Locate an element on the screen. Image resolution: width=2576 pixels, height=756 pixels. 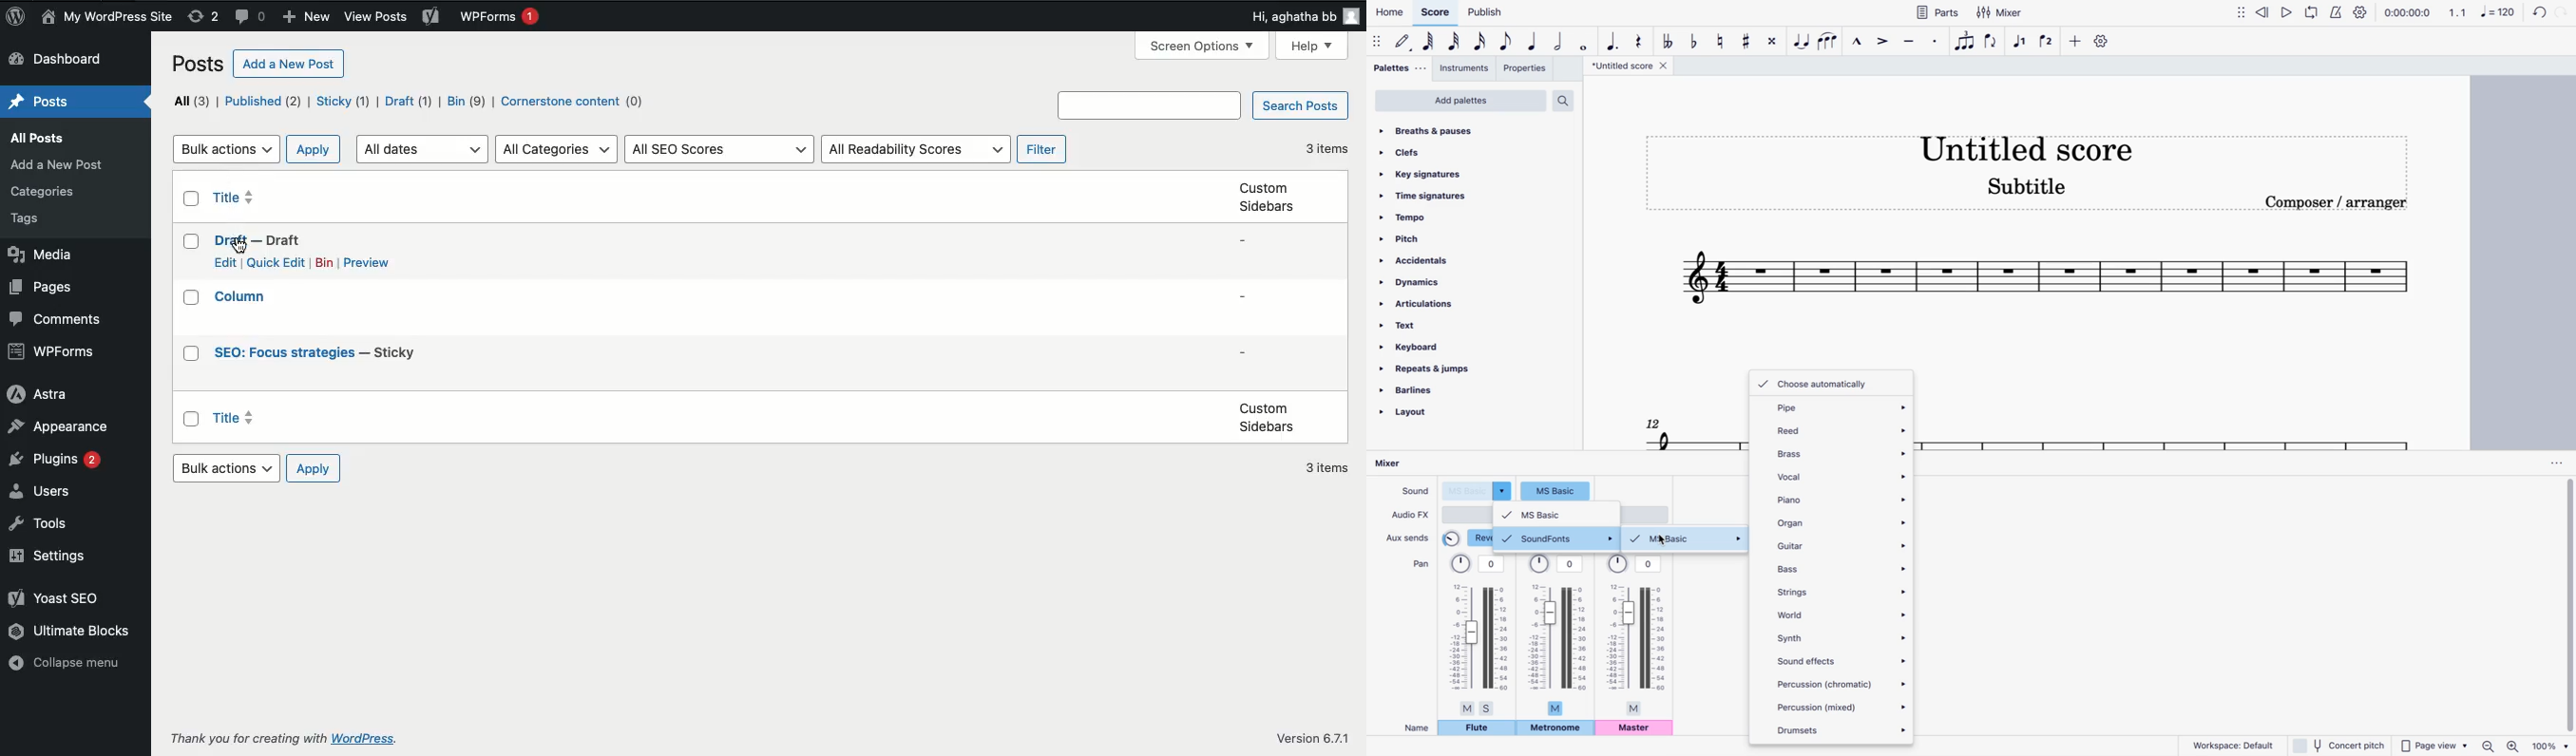
articulations is located at coordinates (1420, 306).